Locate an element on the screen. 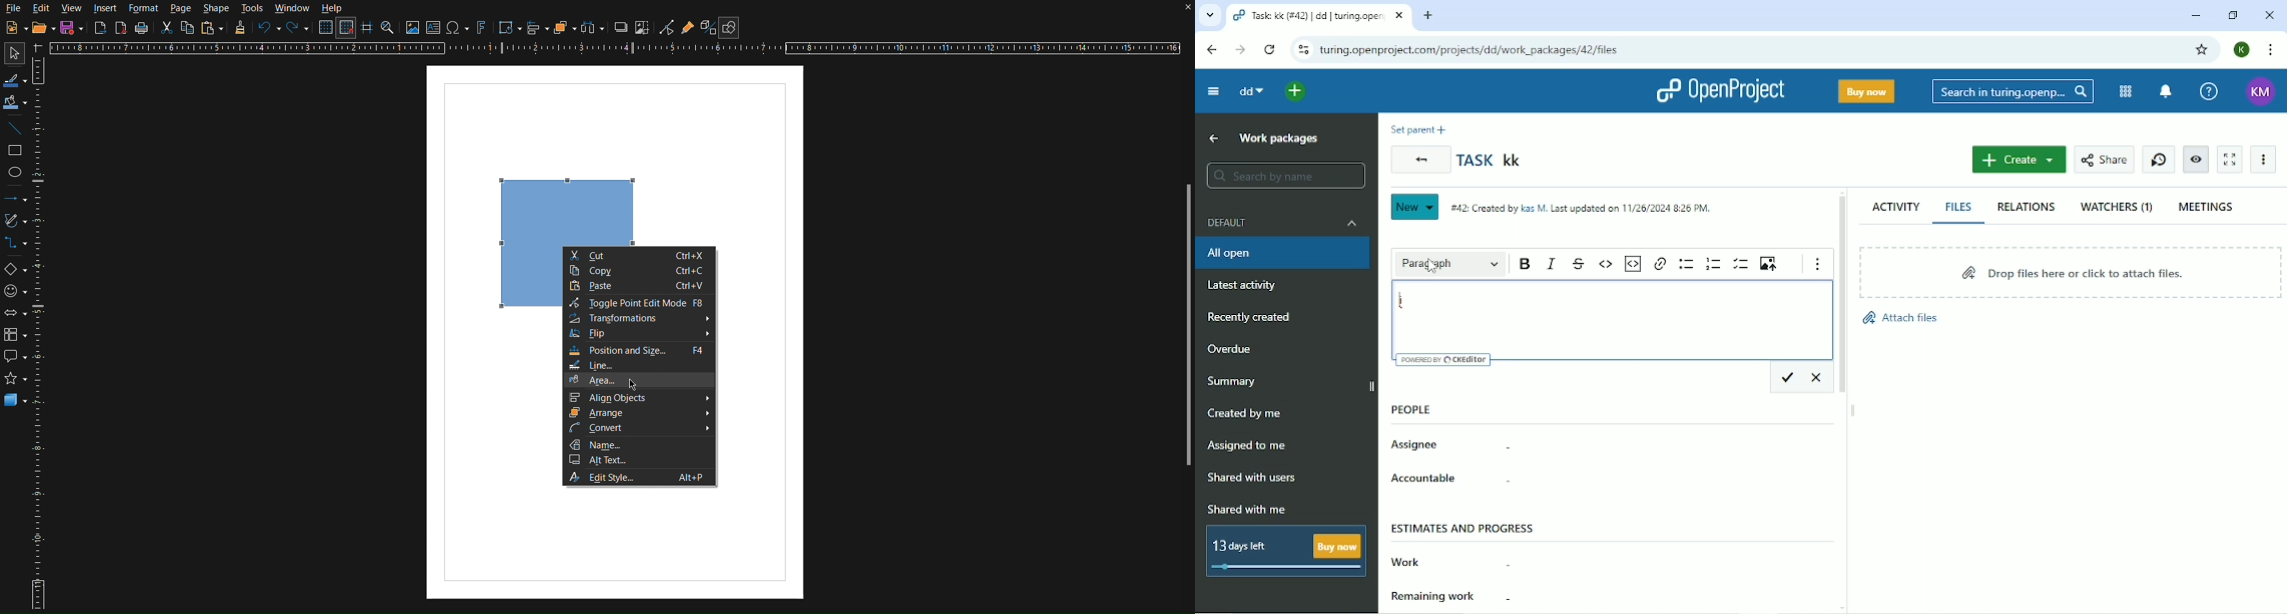 The image size is (2296, 616). Fill Color is located at coordinates (15, 102).